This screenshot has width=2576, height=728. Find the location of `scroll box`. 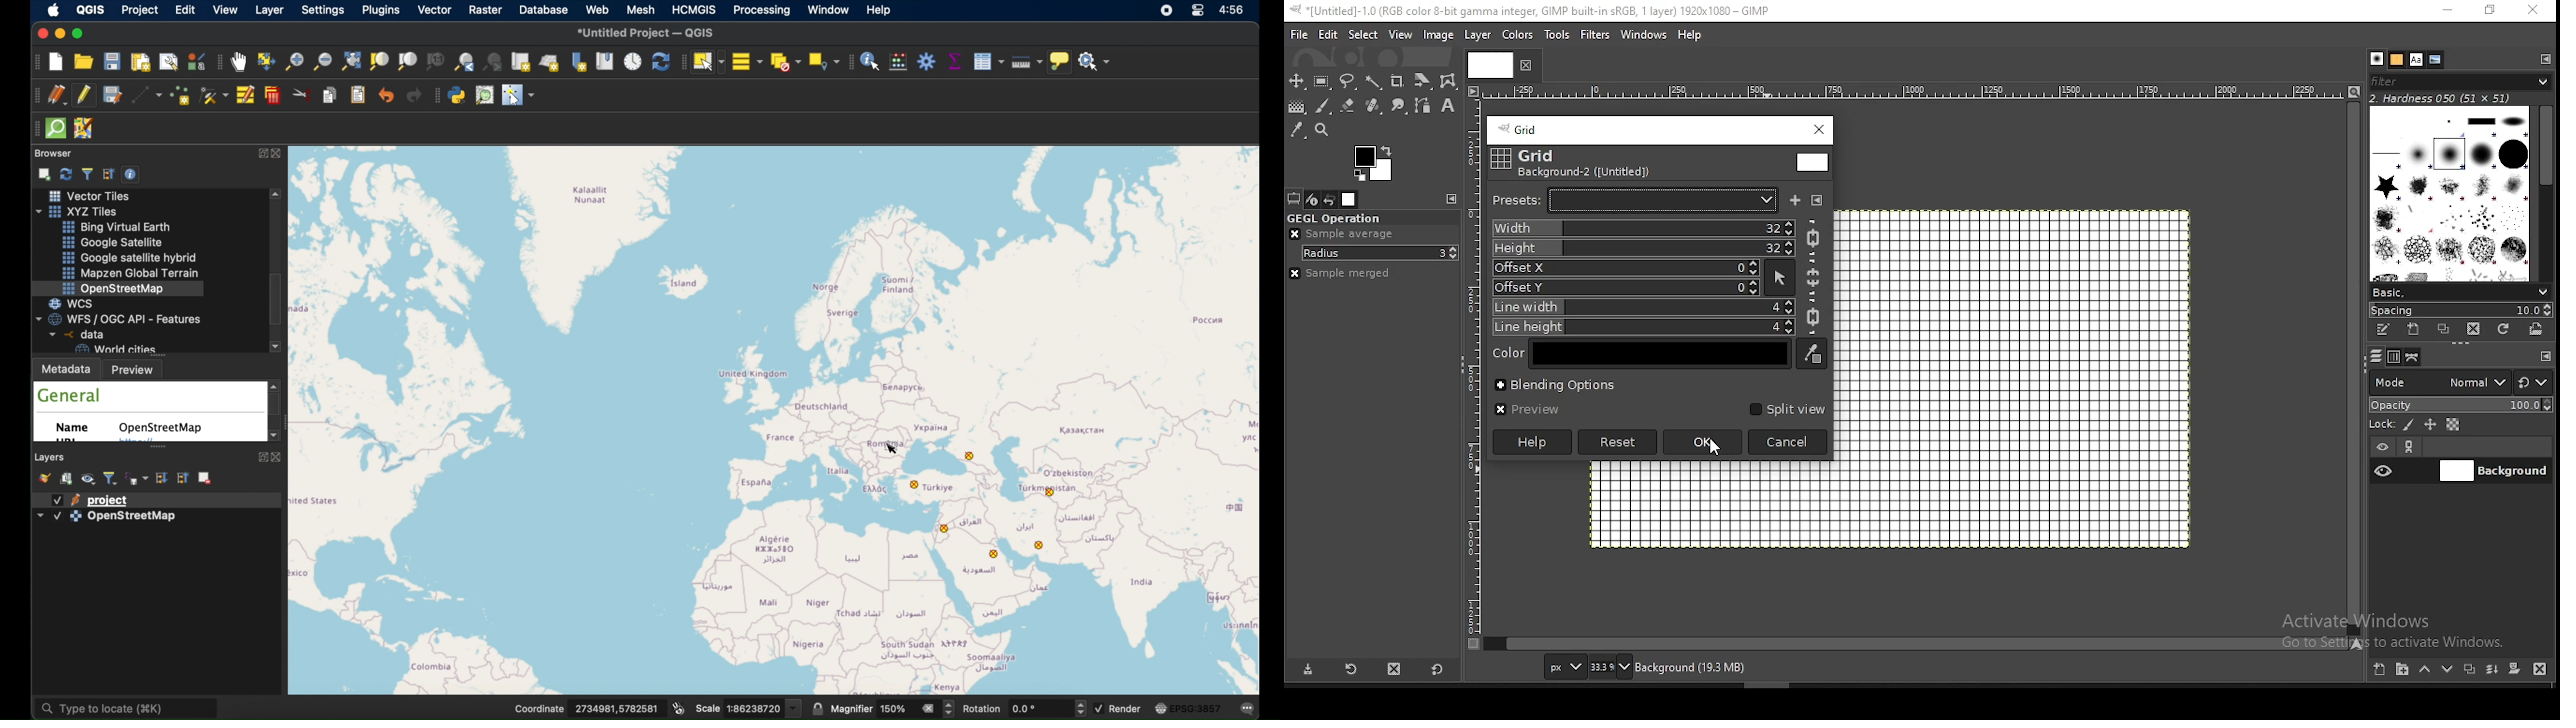

scroll box is located at coordinates (275, 407).